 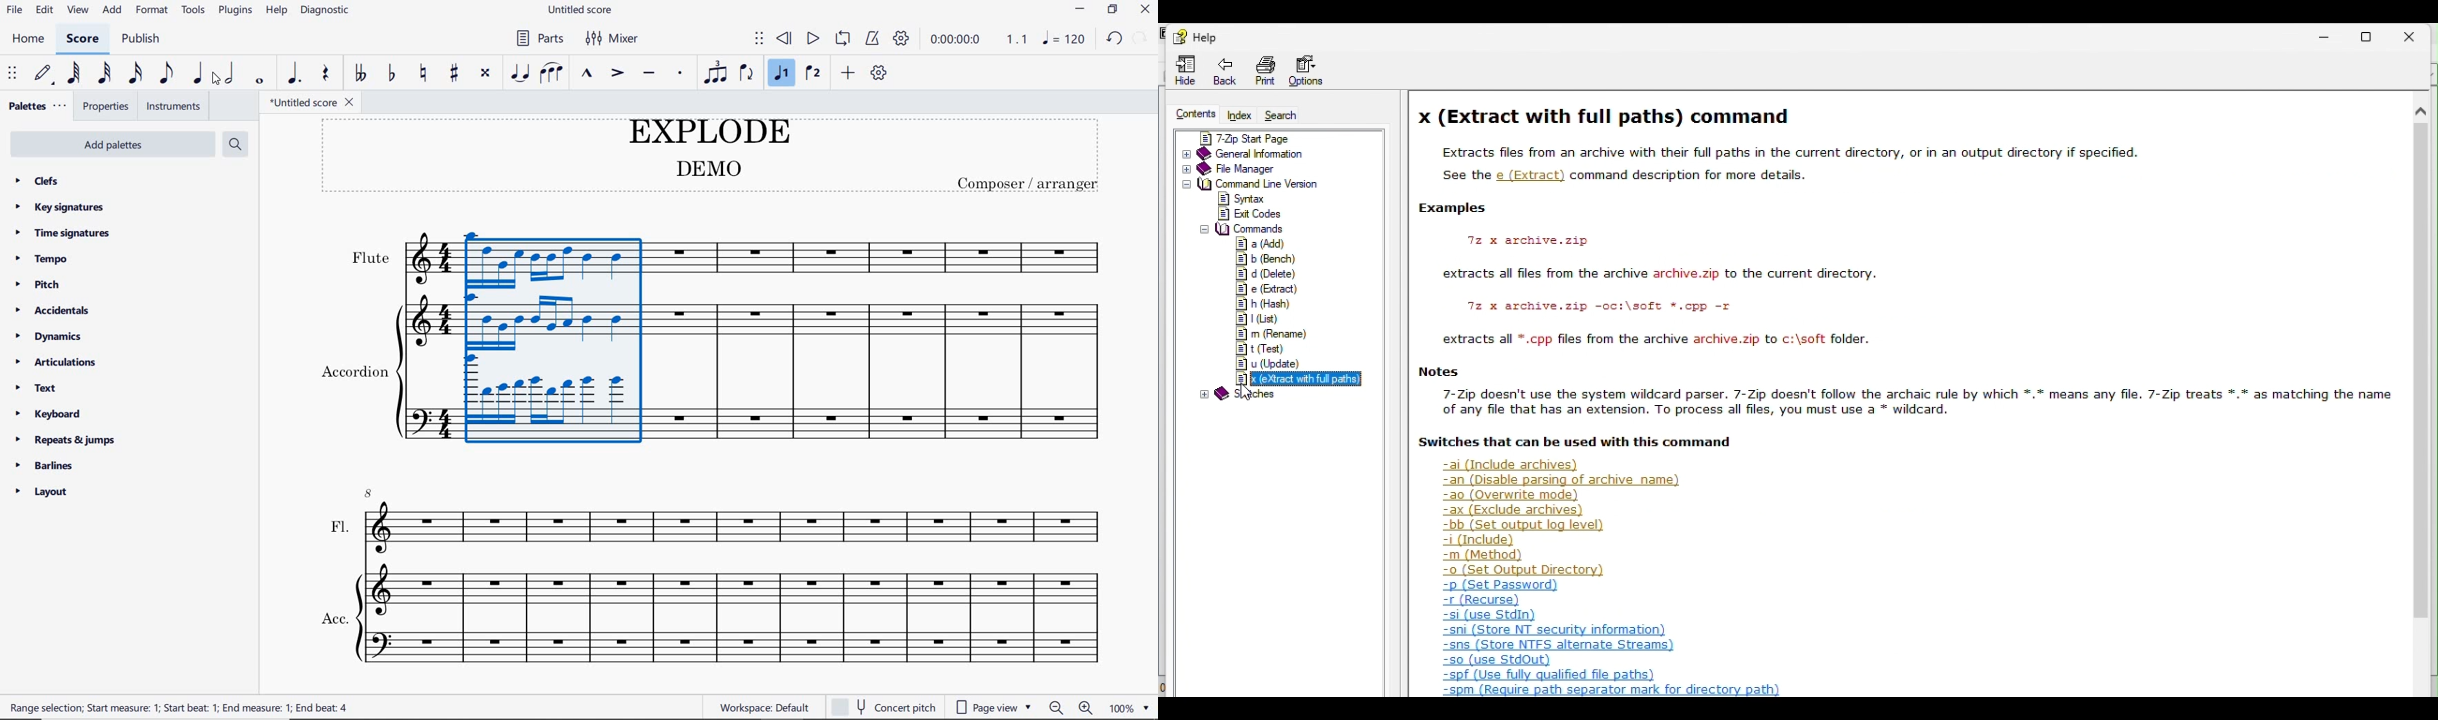 I want to click on -sni, so click(x=1555, y=631).